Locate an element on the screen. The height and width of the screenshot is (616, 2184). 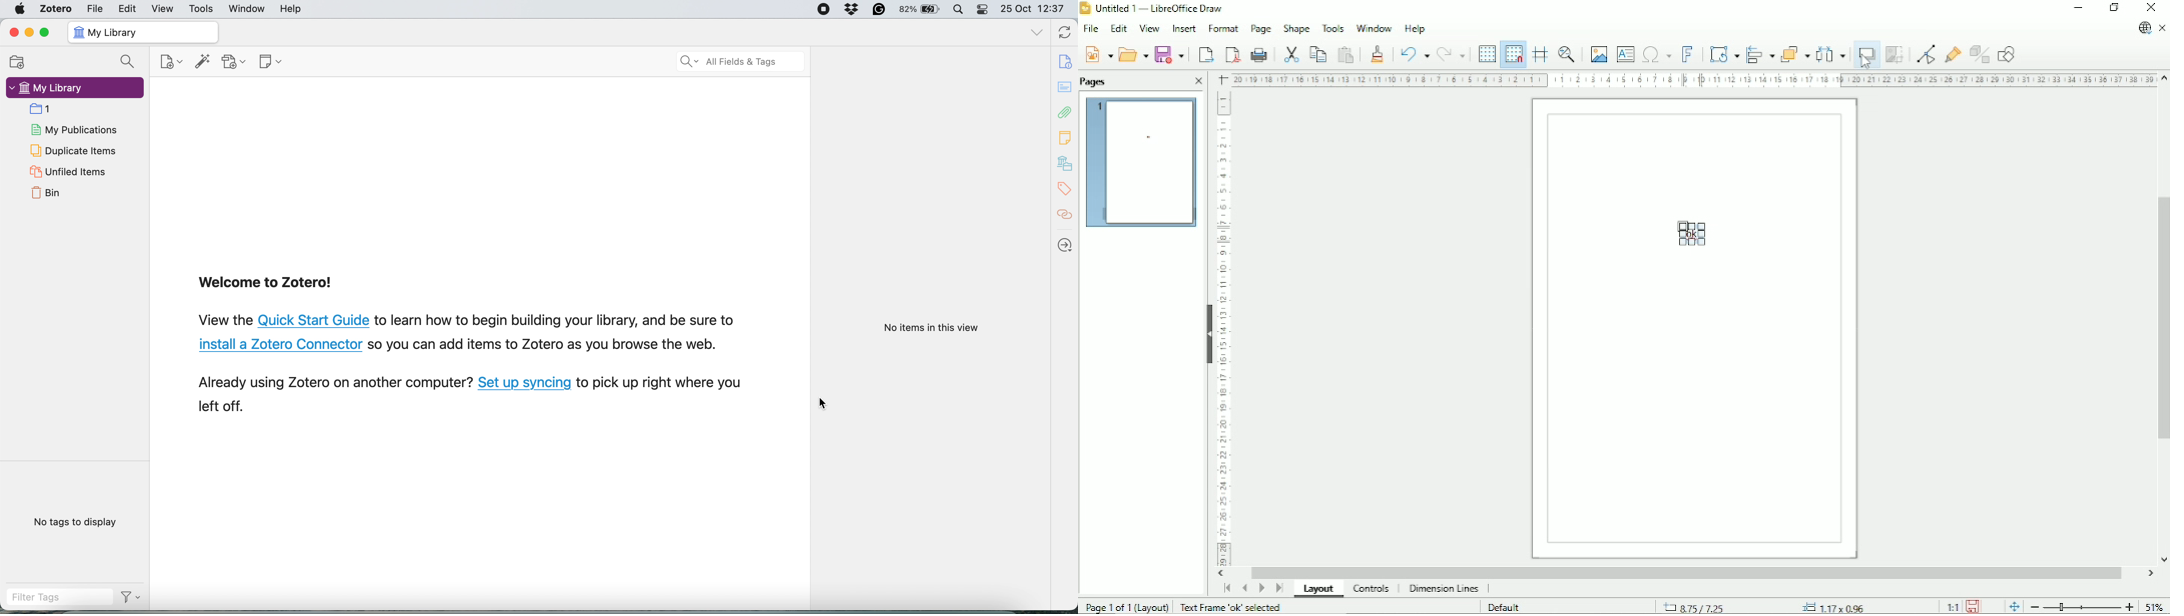
Dimension lines is located at coordinates (1444, 588).